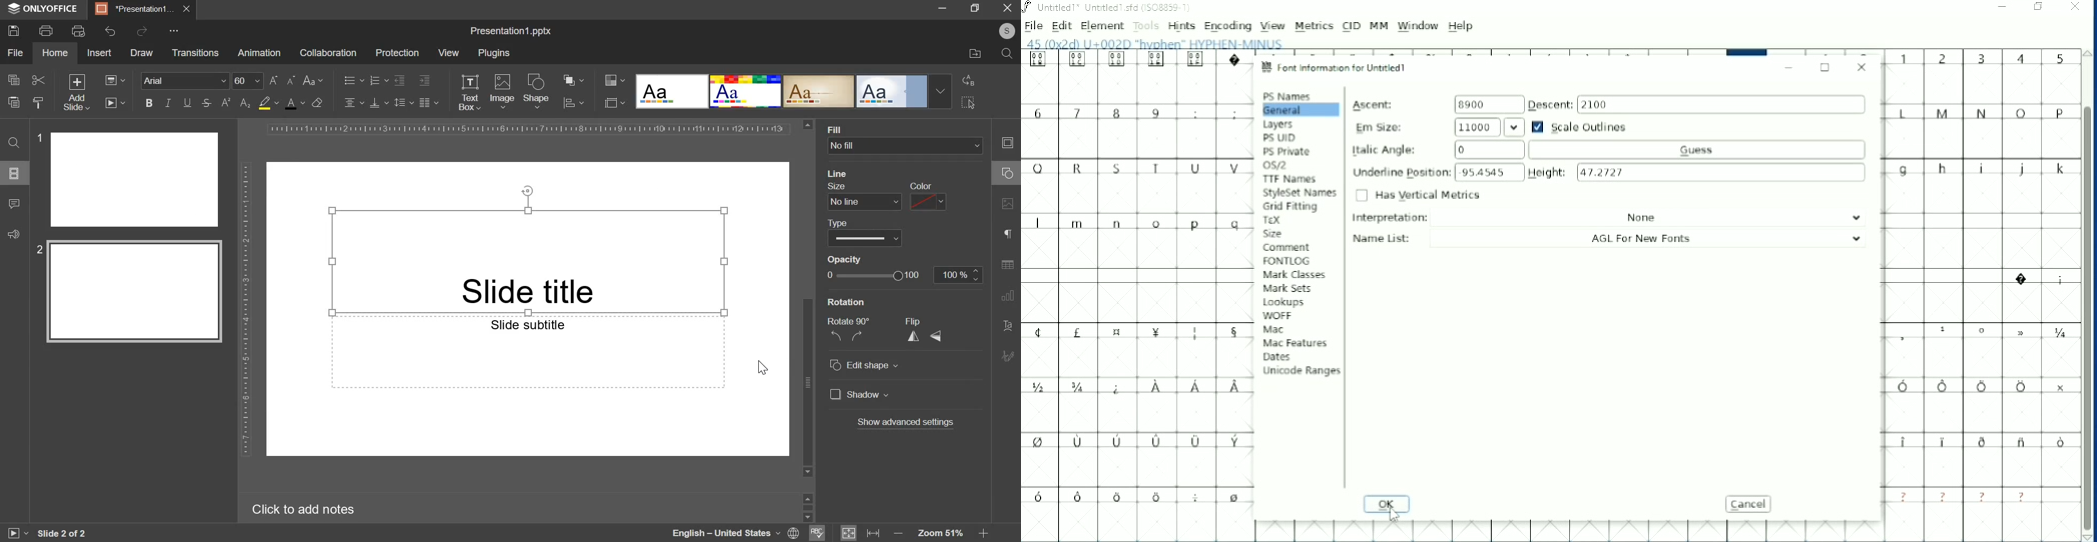 This screenshot has height=560, width=2100. What do you see at coordinates (114, 80) in the screenshot?
I see `change layout` at bounding box center [114, 80].